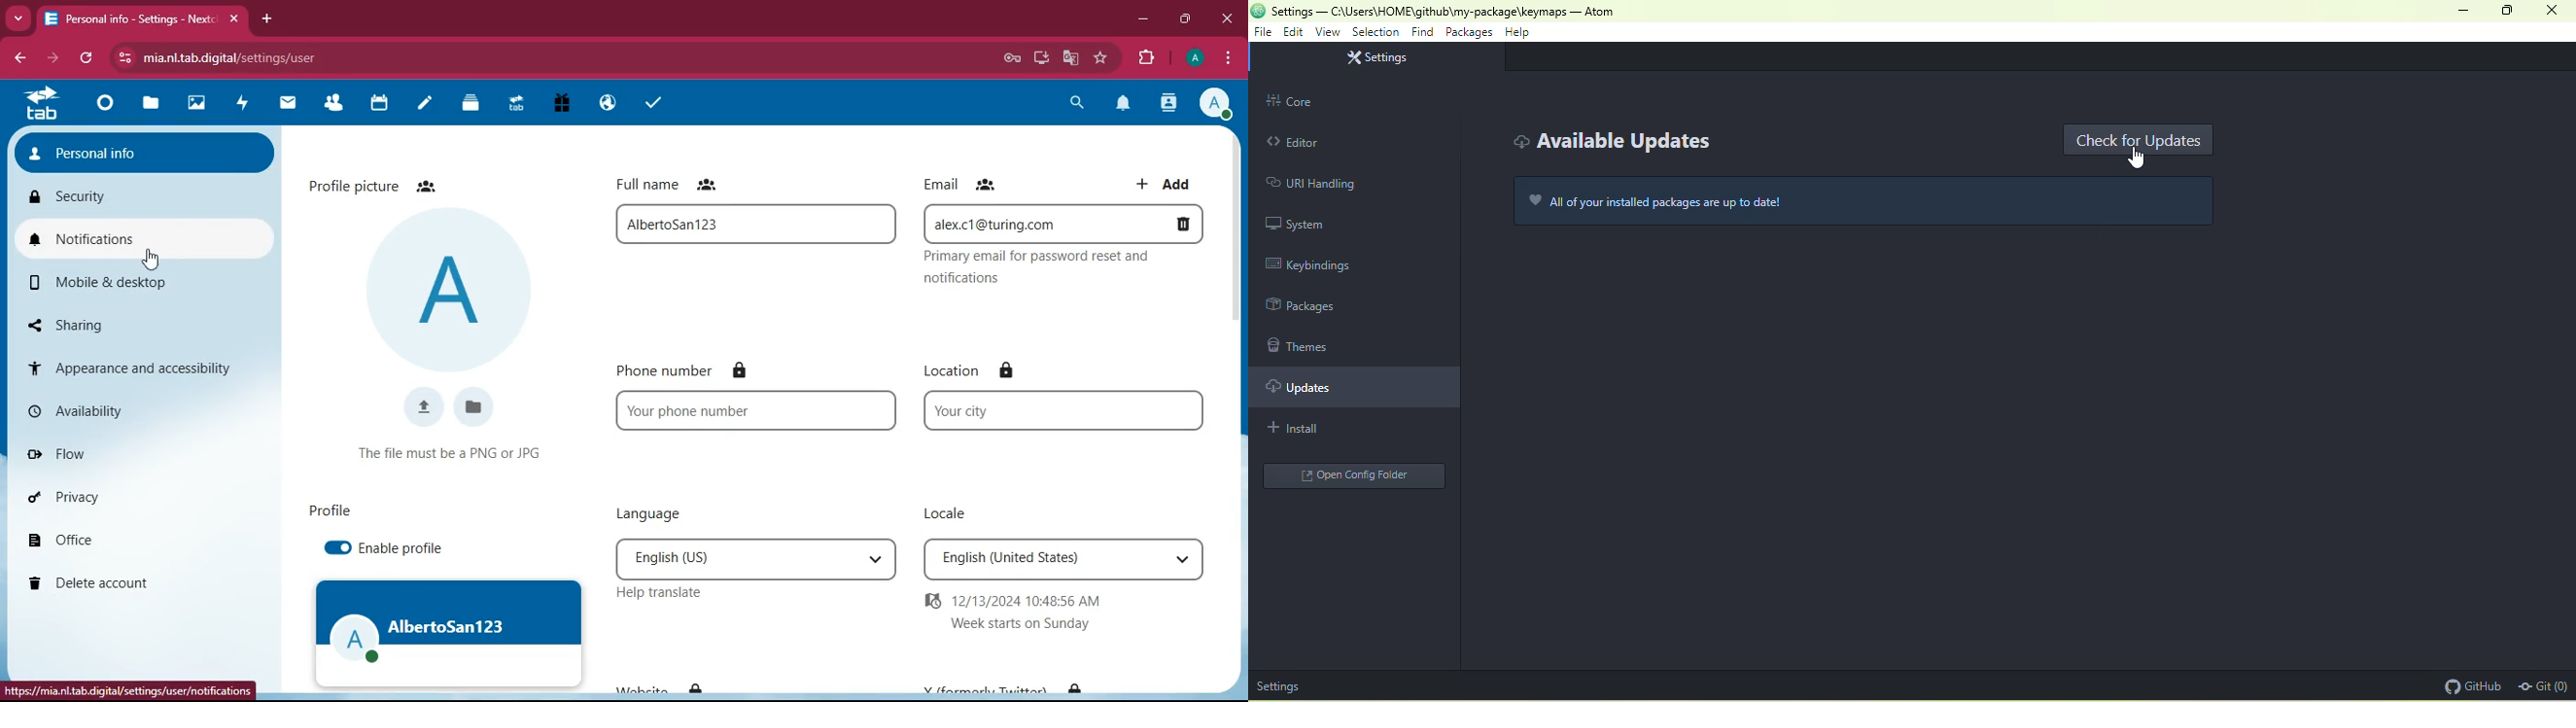 Image resolution: width=2576 pixels, height=728 pixels. I want to click on files, so click(472, 409).